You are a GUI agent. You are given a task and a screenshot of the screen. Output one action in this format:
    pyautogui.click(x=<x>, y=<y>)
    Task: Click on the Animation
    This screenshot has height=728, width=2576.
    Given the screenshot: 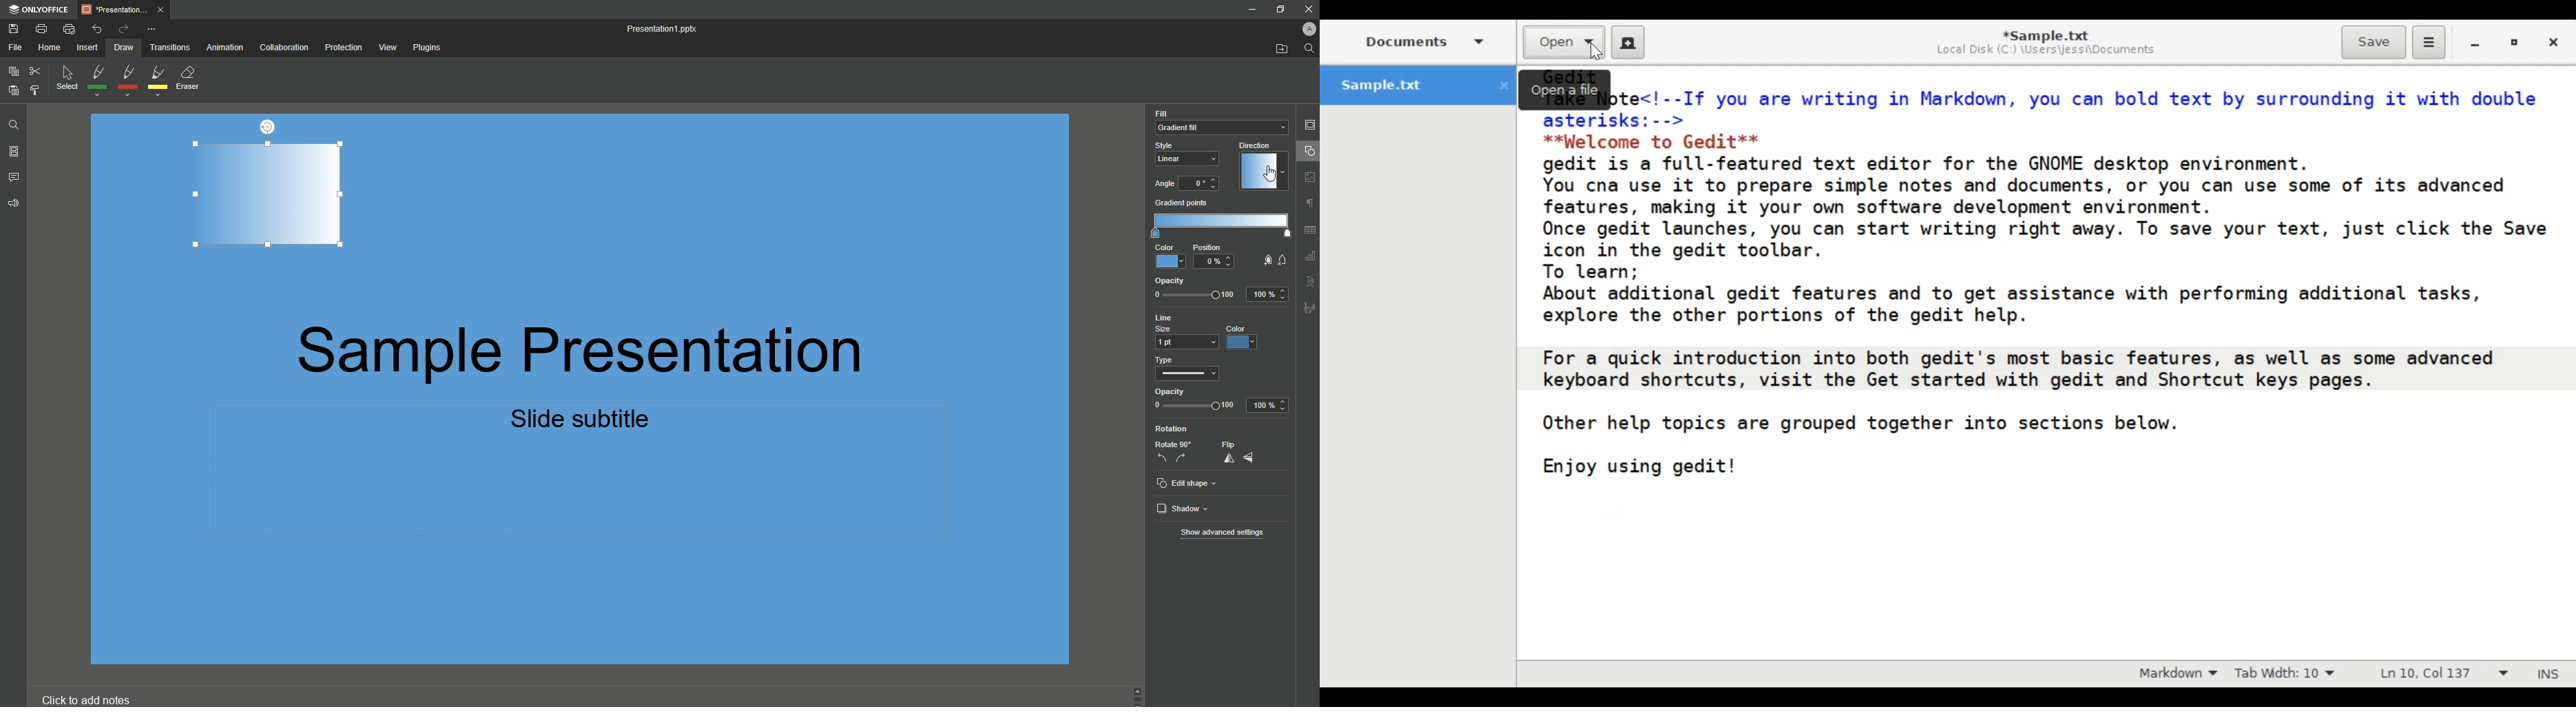 What is the action you would take?
    pyautogui.click(x=226, y=49)
    